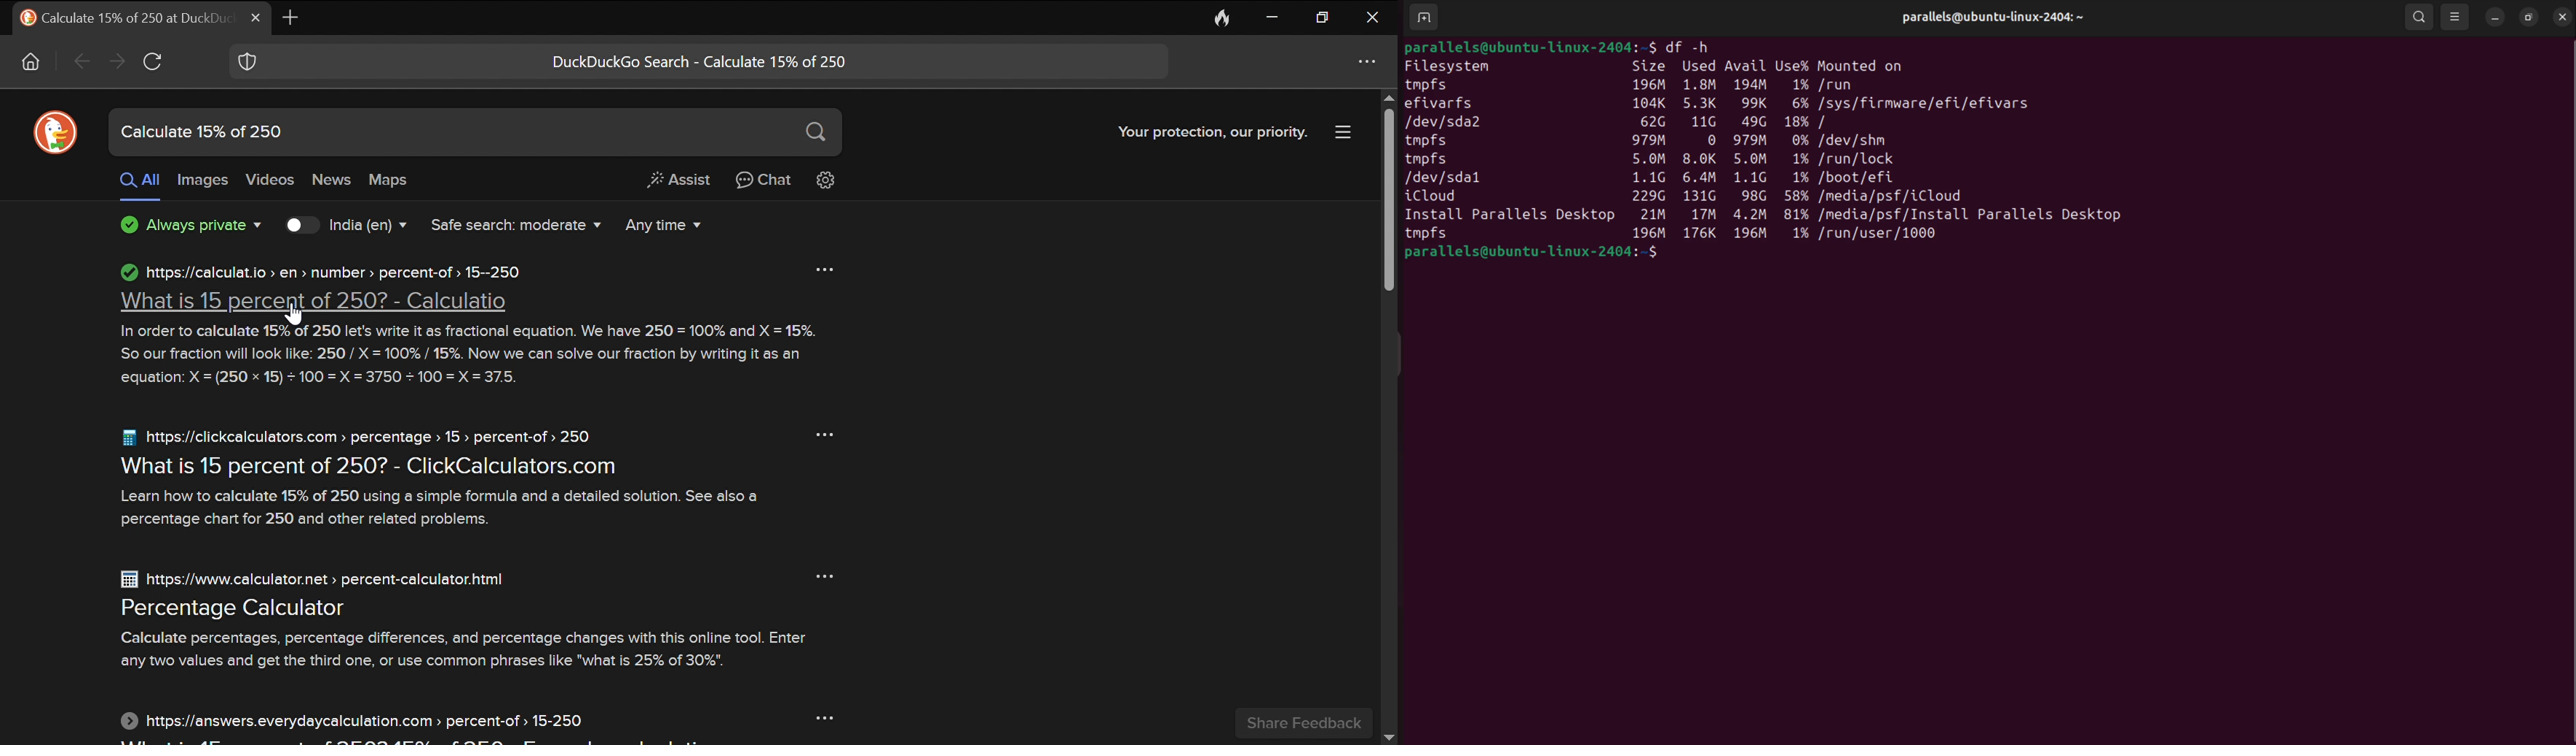  Describe the element at coordinates (1834, 122) in the screenshot. I see `/` at that location.